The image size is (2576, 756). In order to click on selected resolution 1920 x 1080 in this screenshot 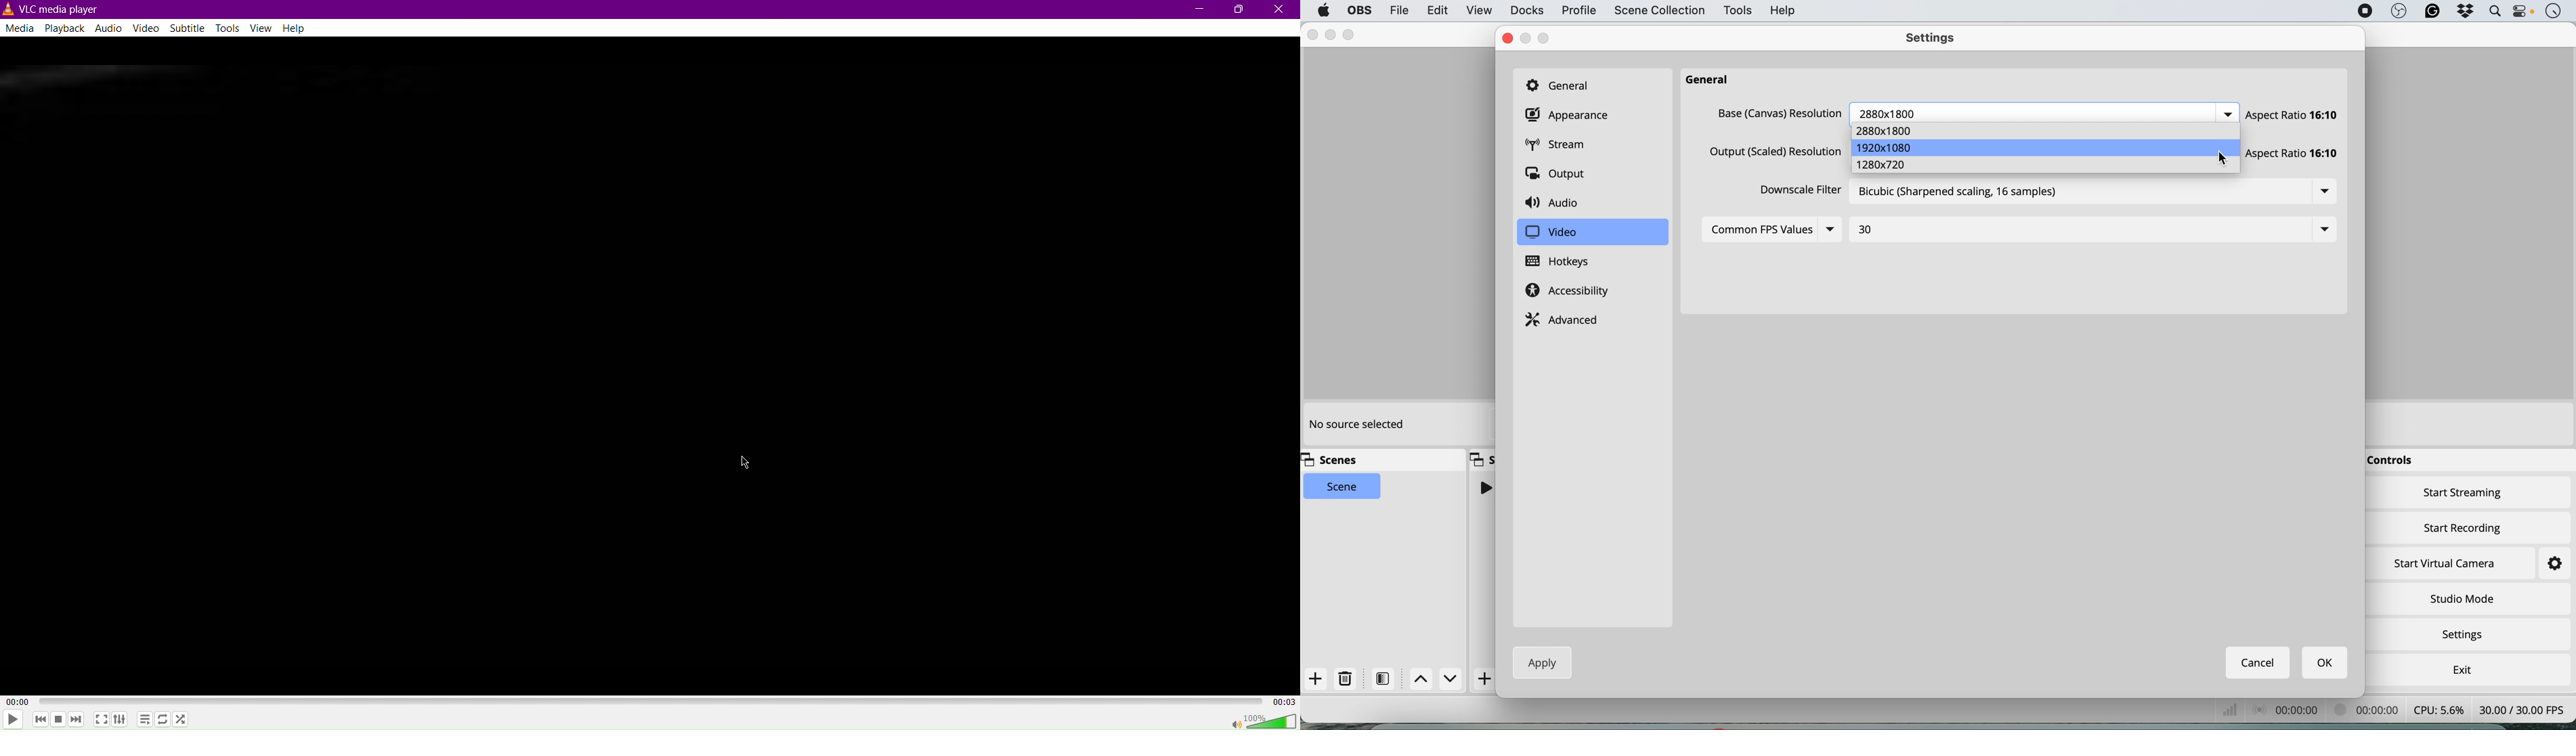, I will do `click(2049, 148)`.